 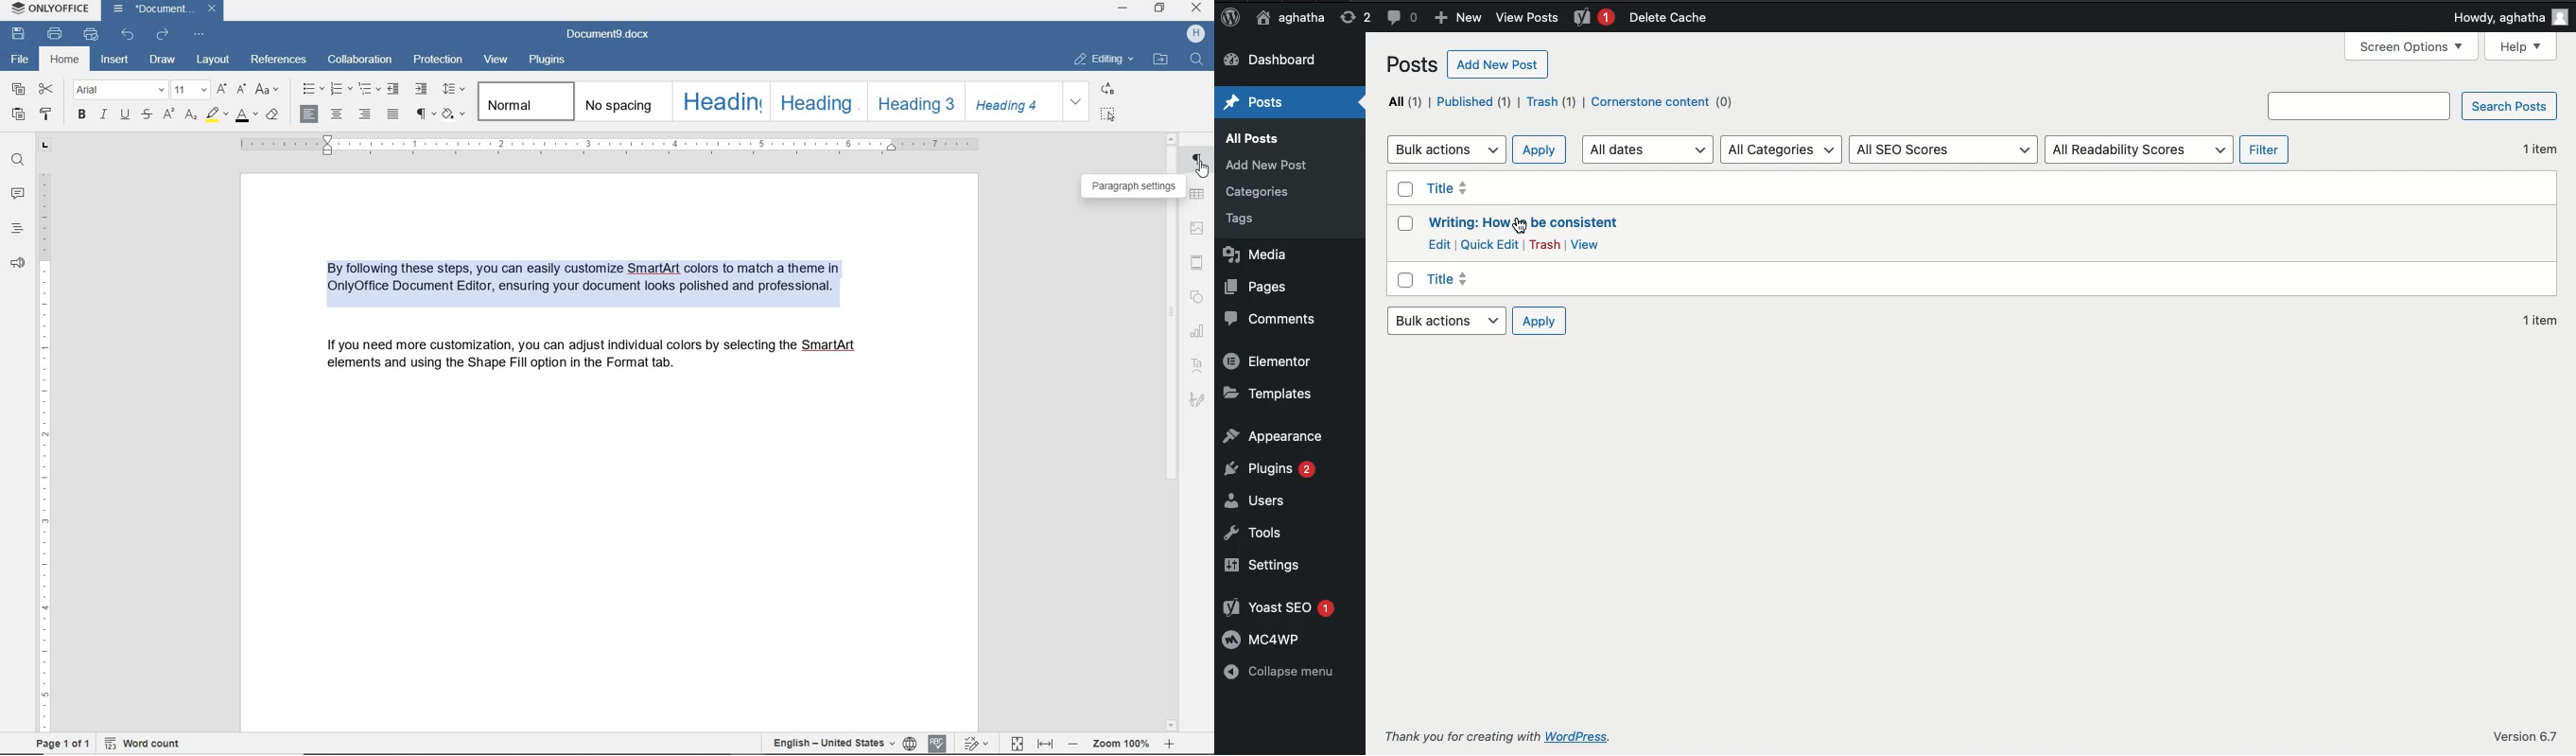 I want to click on paragraph line spacing, so click(x=453, y=89).